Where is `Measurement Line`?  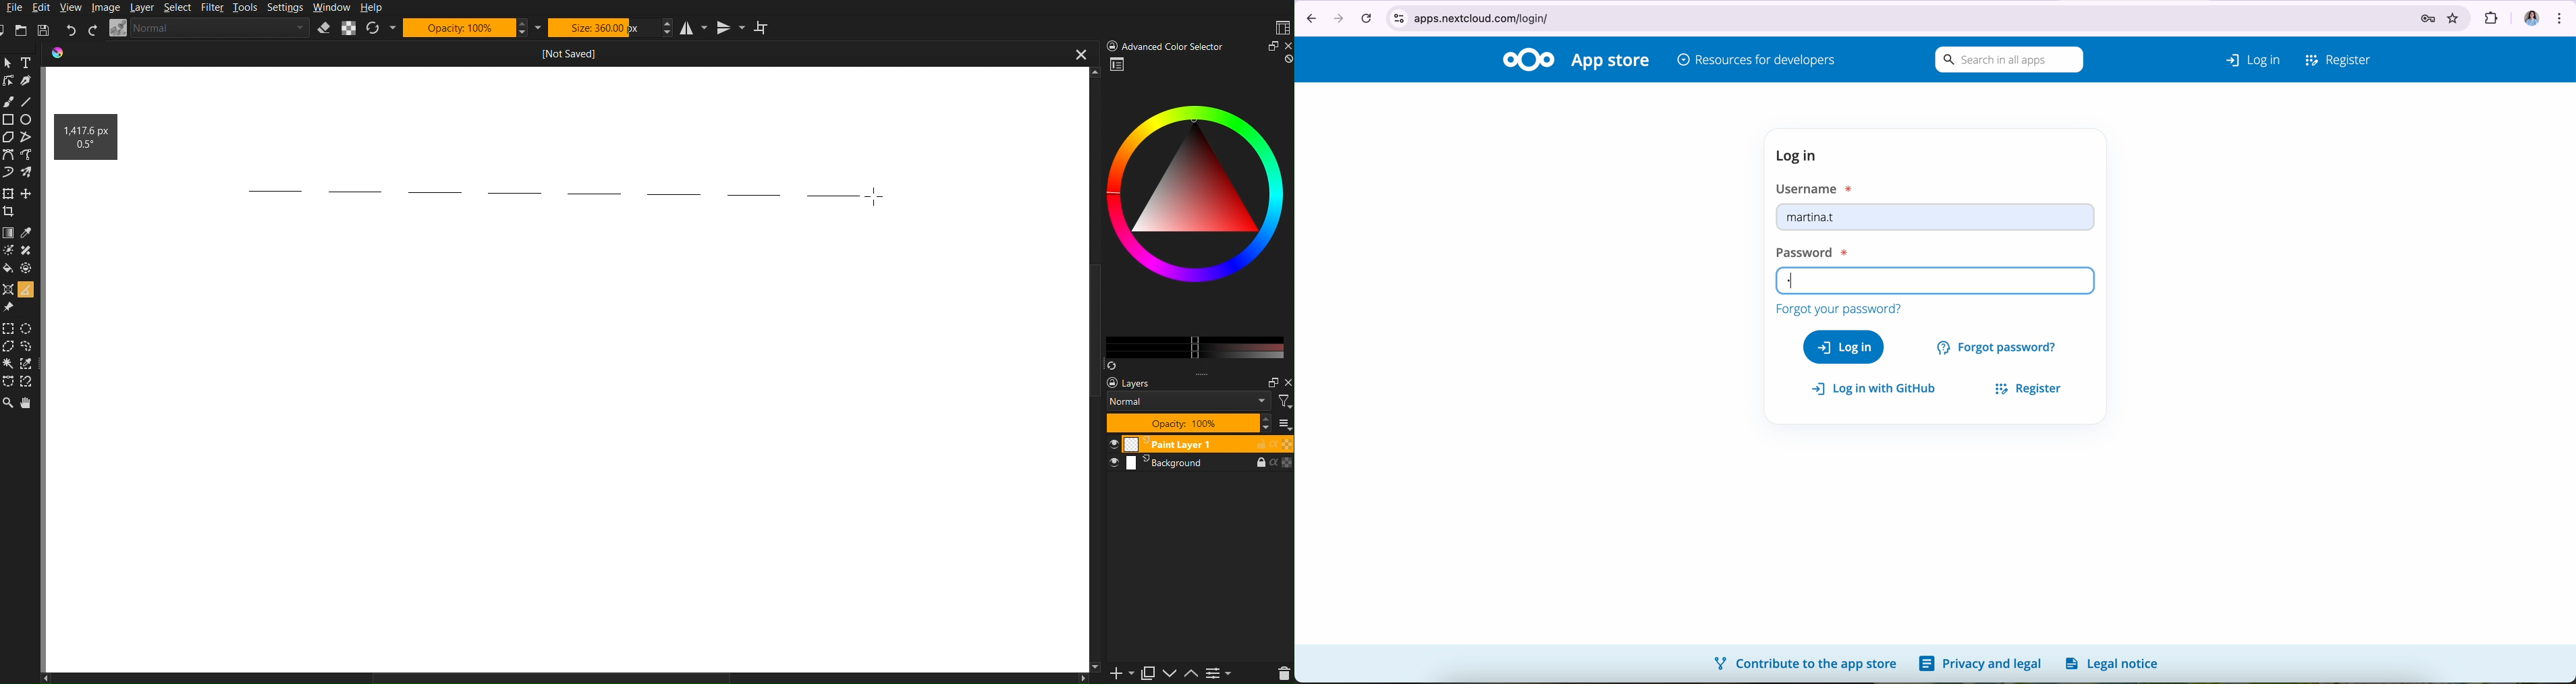 Measurement Line is located at coordinates (547, 192).